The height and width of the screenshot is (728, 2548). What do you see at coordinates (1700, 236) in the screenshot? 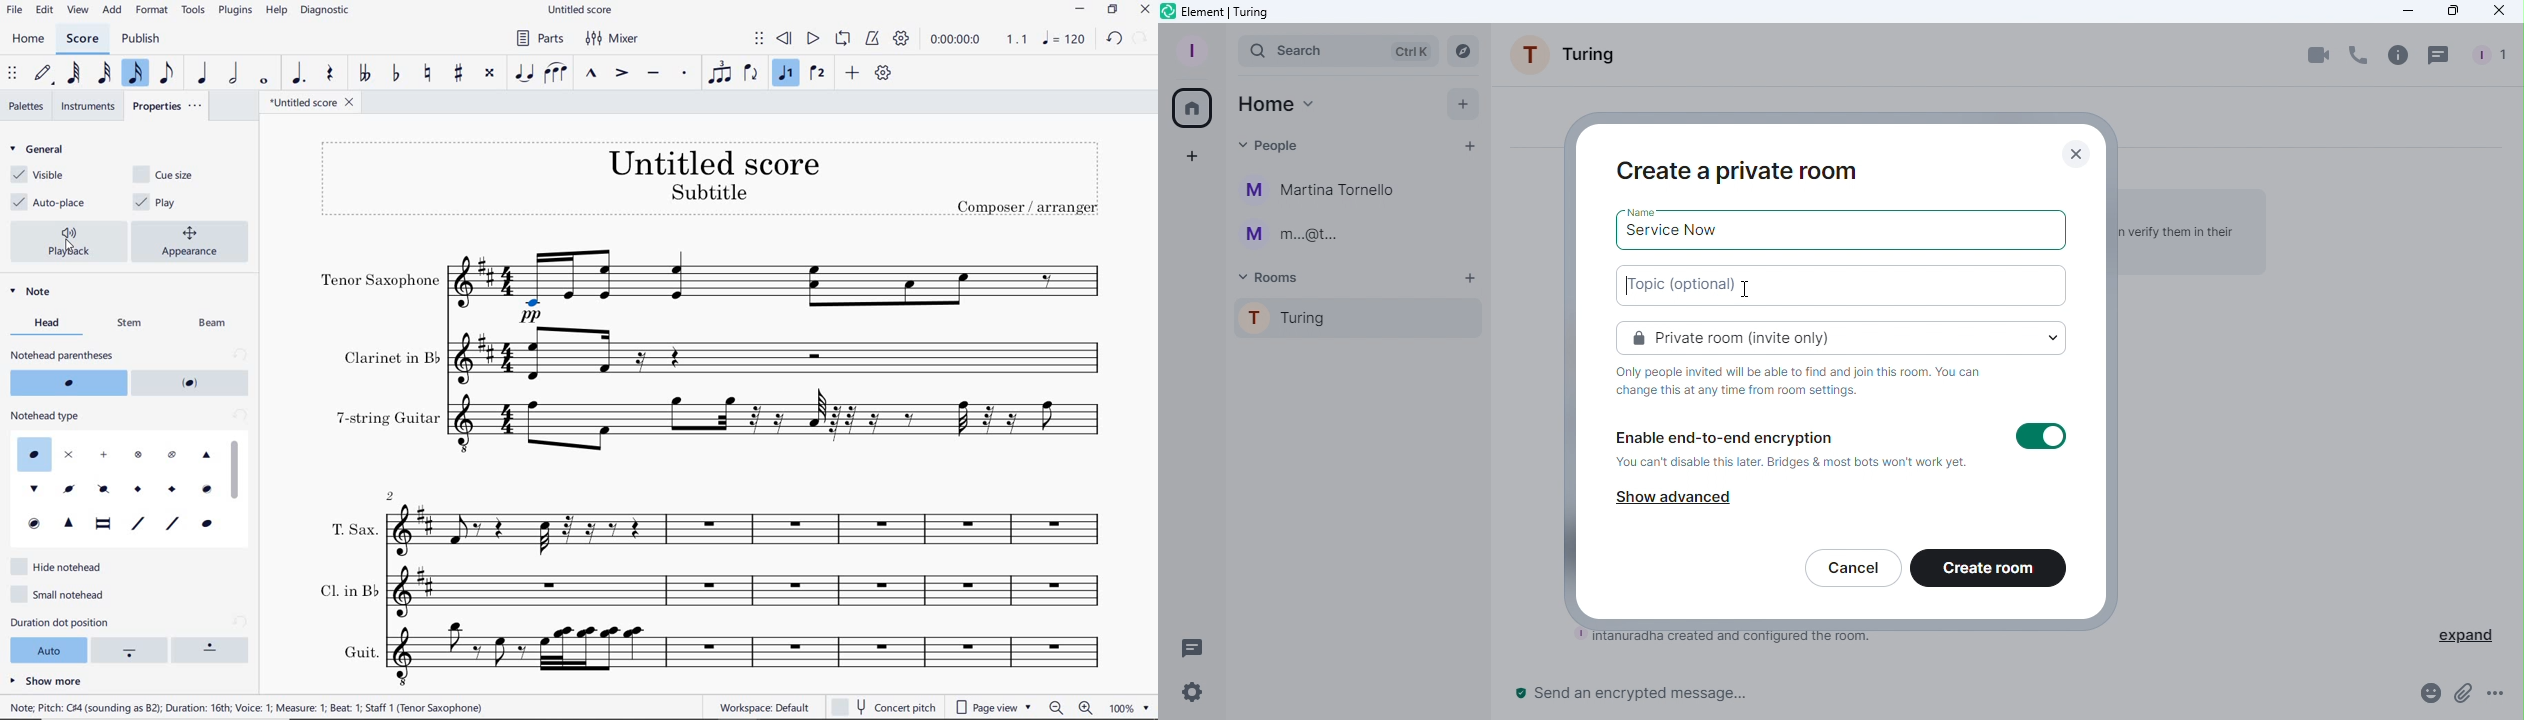
I see `service now` at bounding box center [1700, 236].